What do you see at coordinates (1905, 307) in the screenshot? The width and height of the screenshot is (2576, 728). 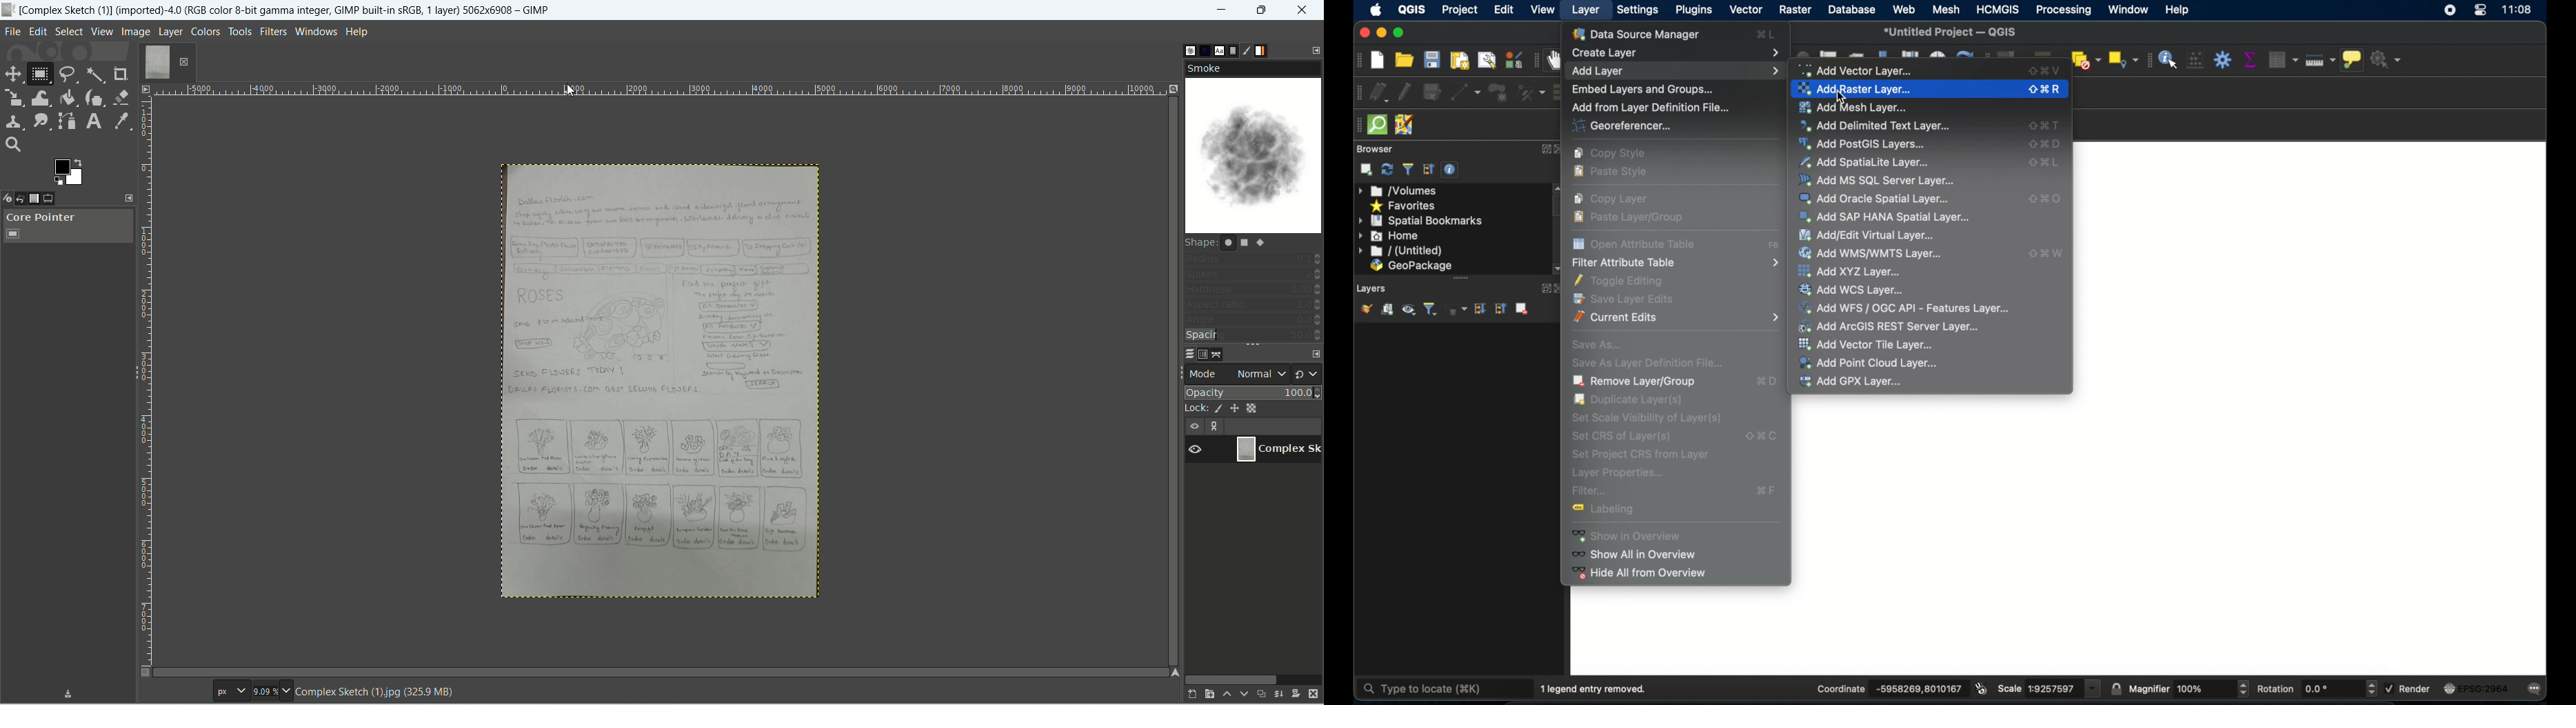 I see `add wfs/ogc api -features layer` at bounding box center [1905, 307].